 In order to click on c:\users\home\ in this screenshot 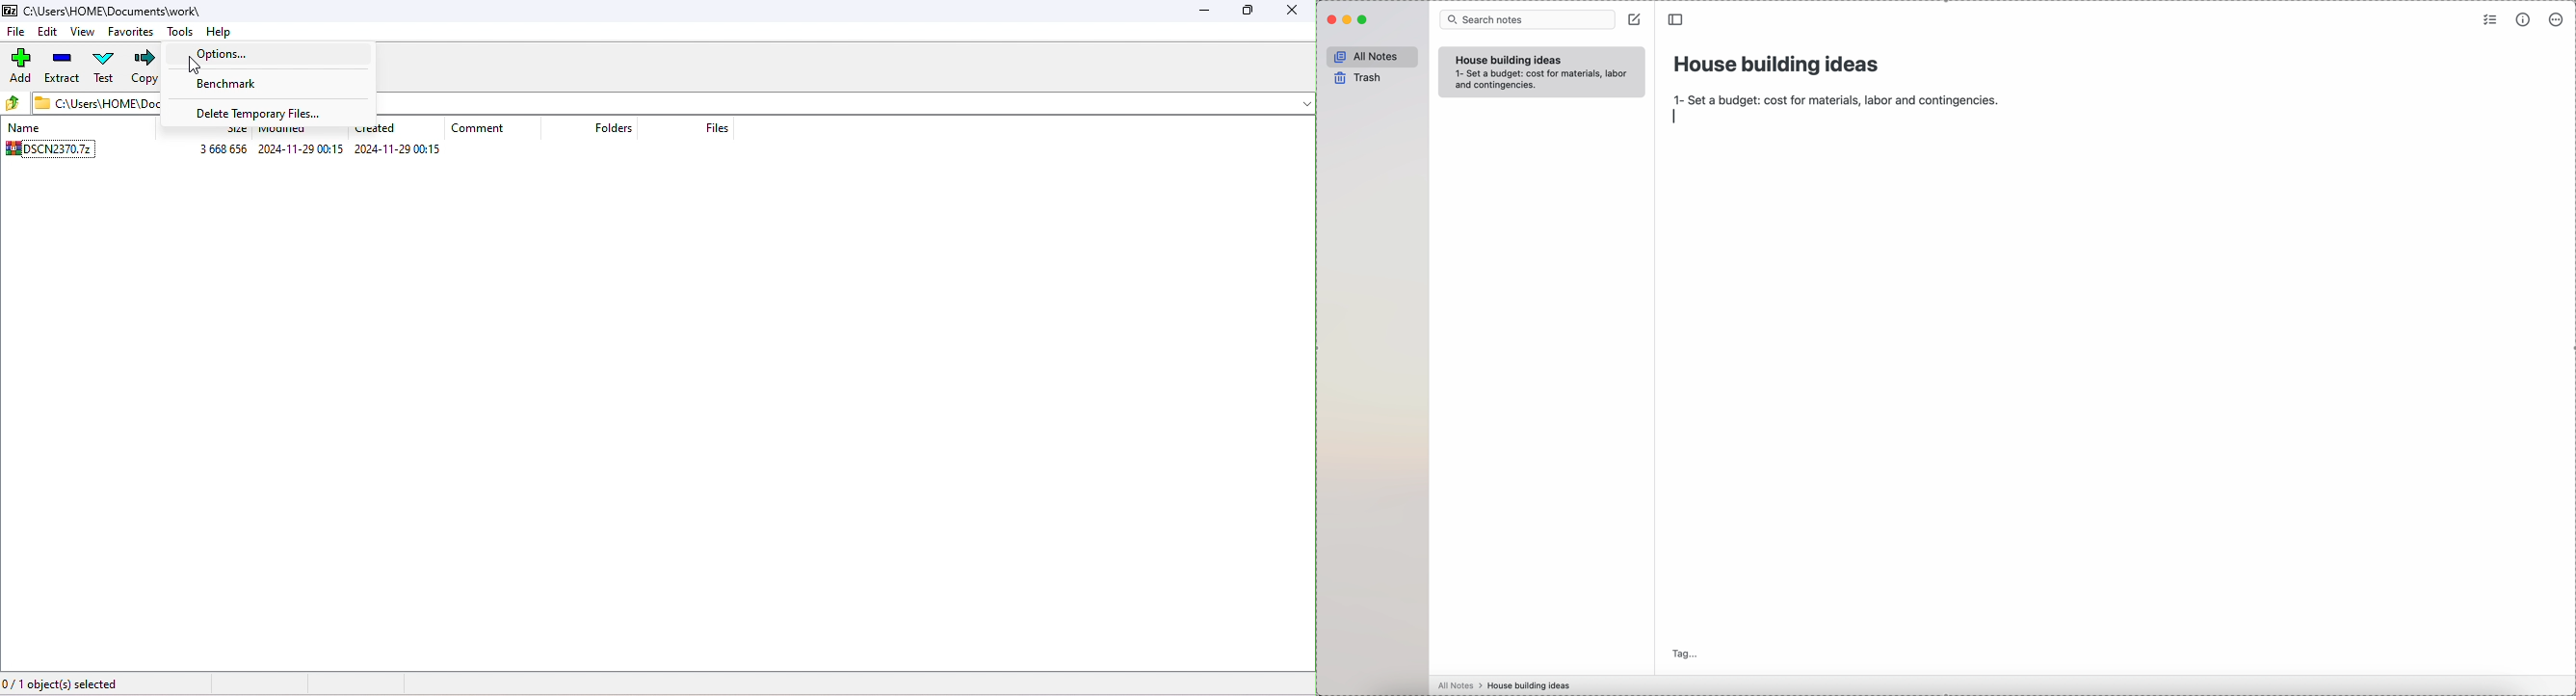, I will do `click(92, 104)`.